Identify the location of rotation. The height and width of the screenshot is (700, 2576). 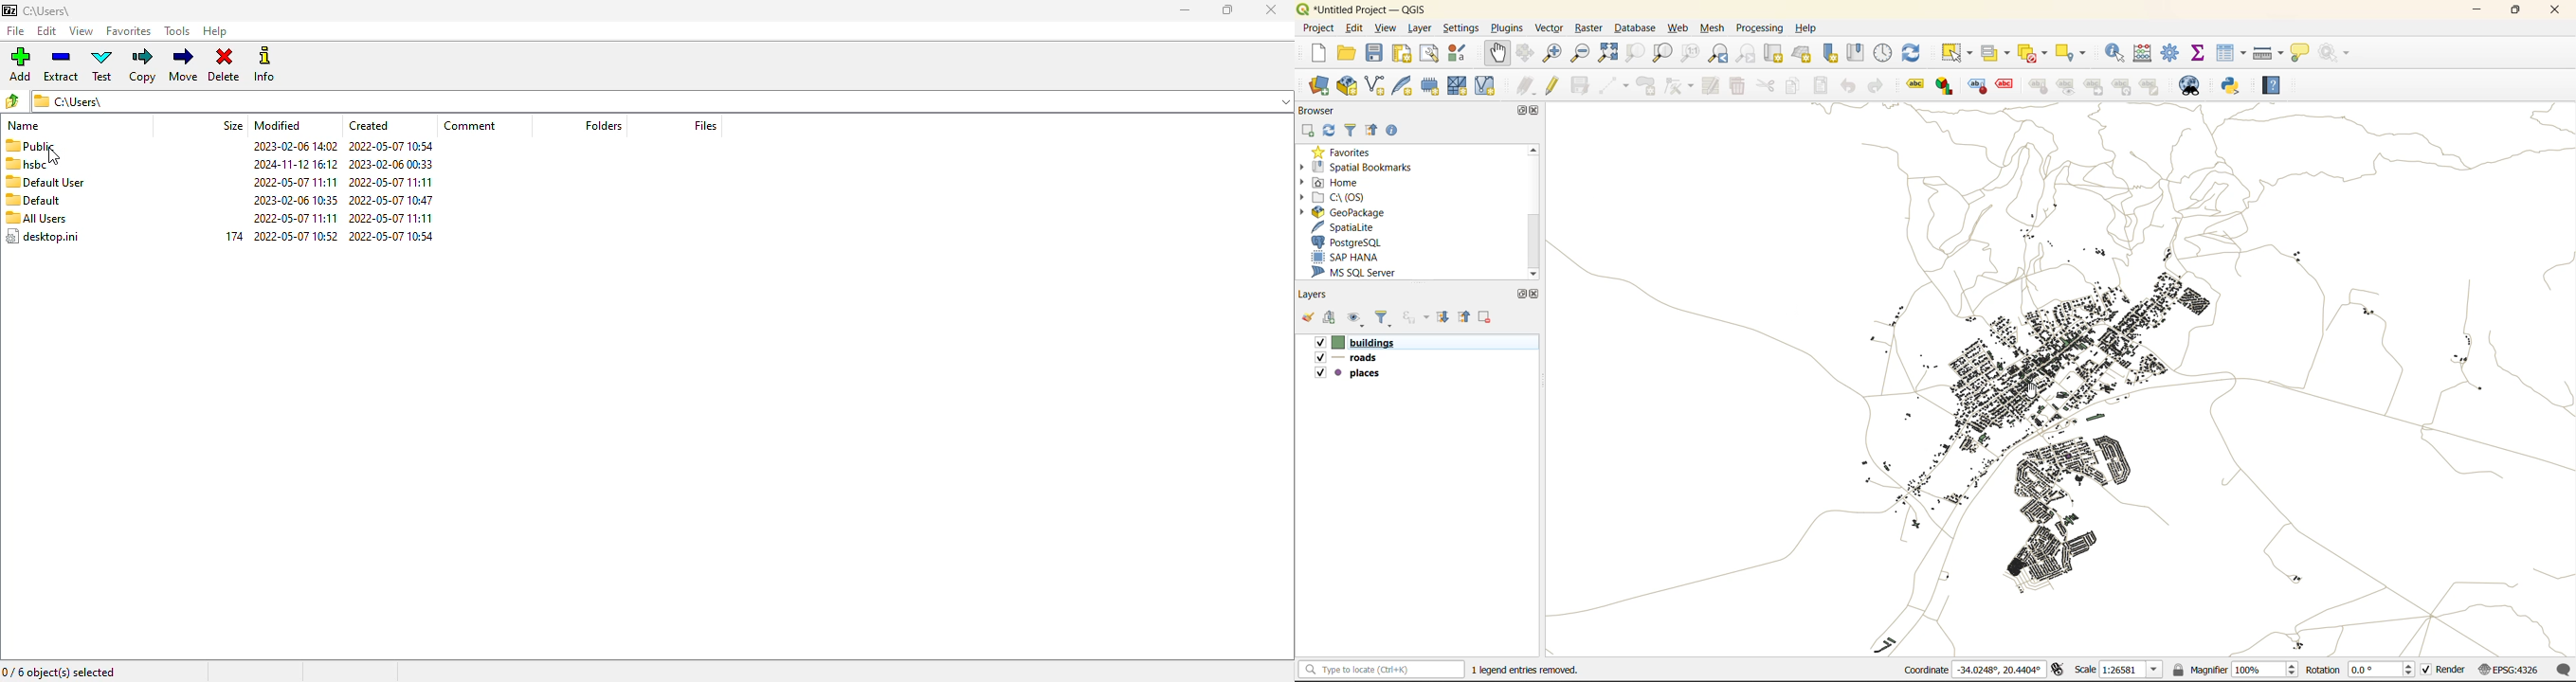
(2360, 669).